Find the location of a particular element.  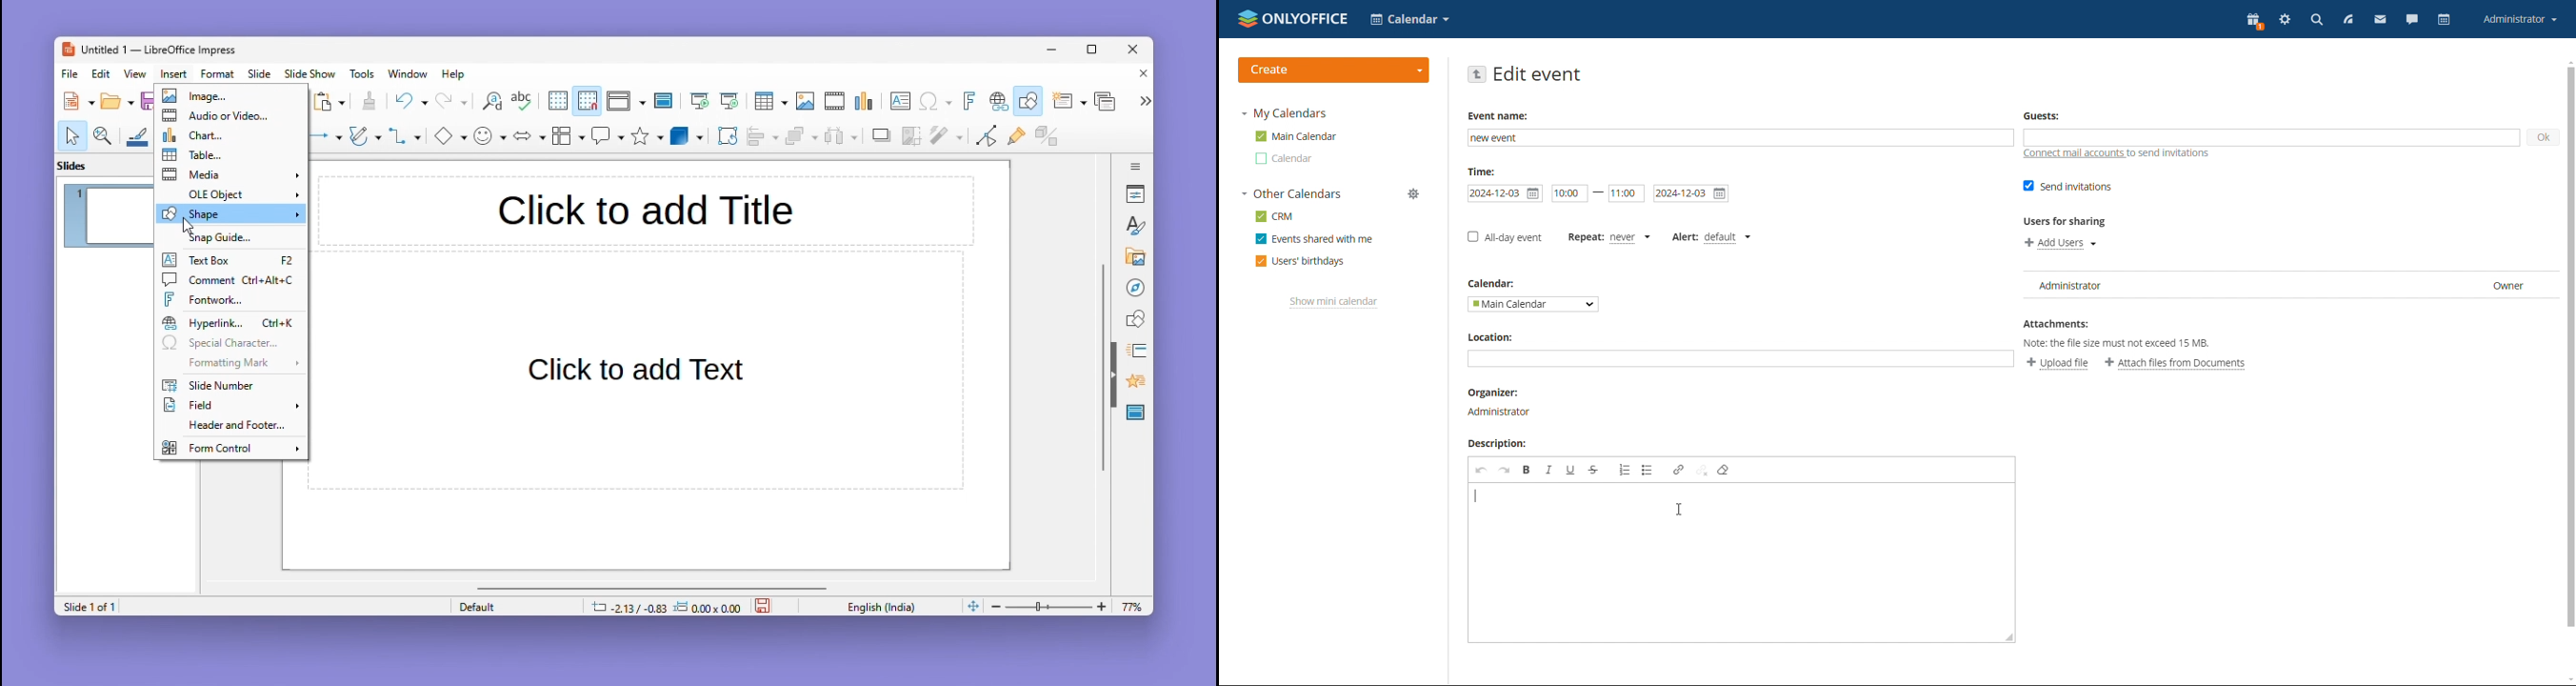

end date is located at coordinates (1691, 193).